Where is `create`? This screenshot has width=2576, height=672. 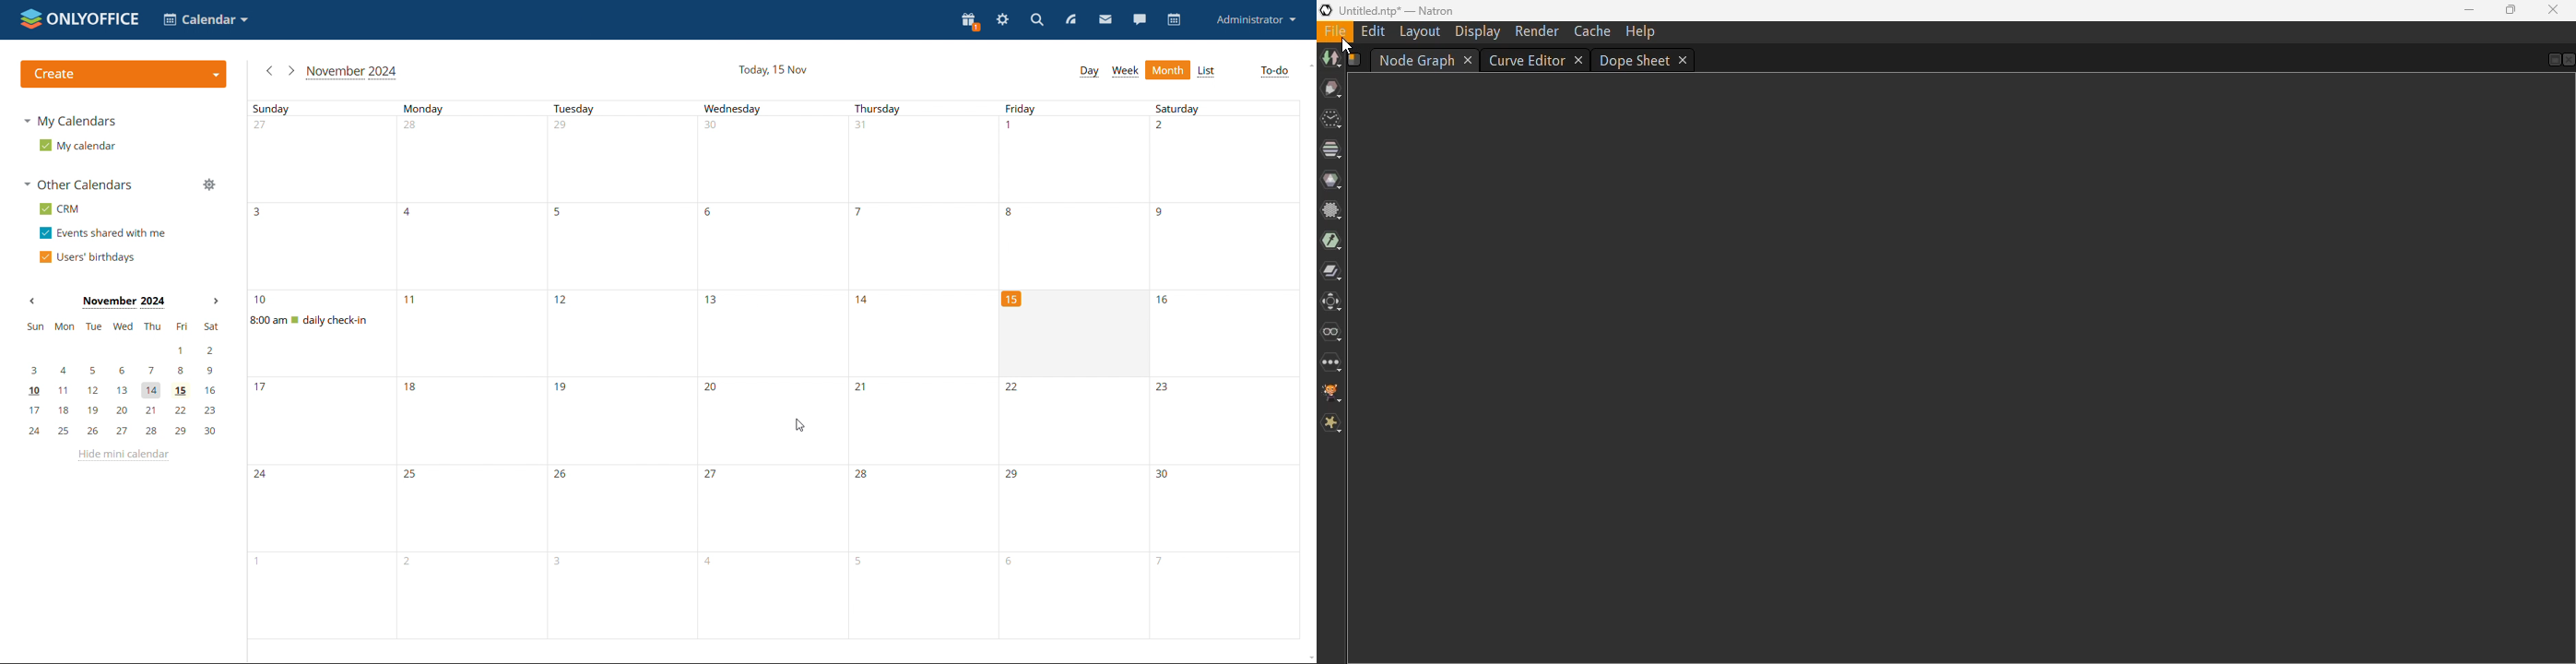
create is located at coordinates (123, 74).